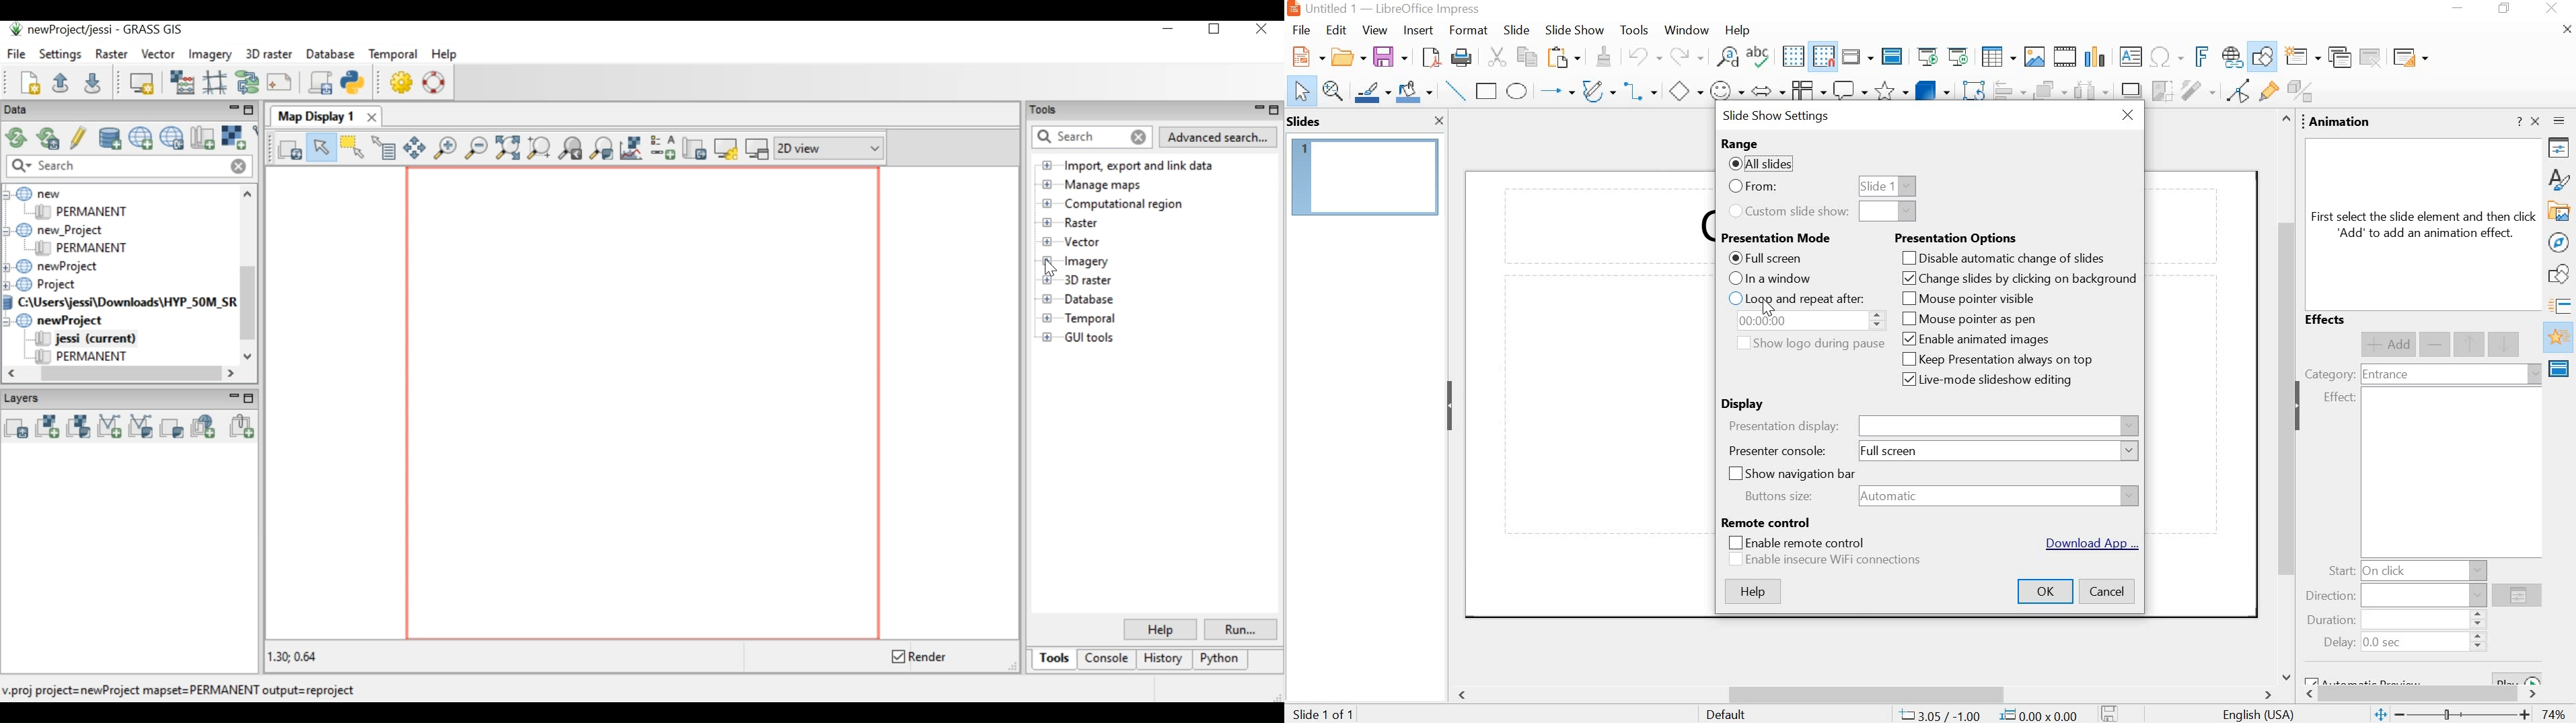 The height and width of the screenshot is (728, 2576). What do you see at coordinates (1326, 712) in the screenshot?
I see `slide 1 of 1` at bounding box center [1326, 712].